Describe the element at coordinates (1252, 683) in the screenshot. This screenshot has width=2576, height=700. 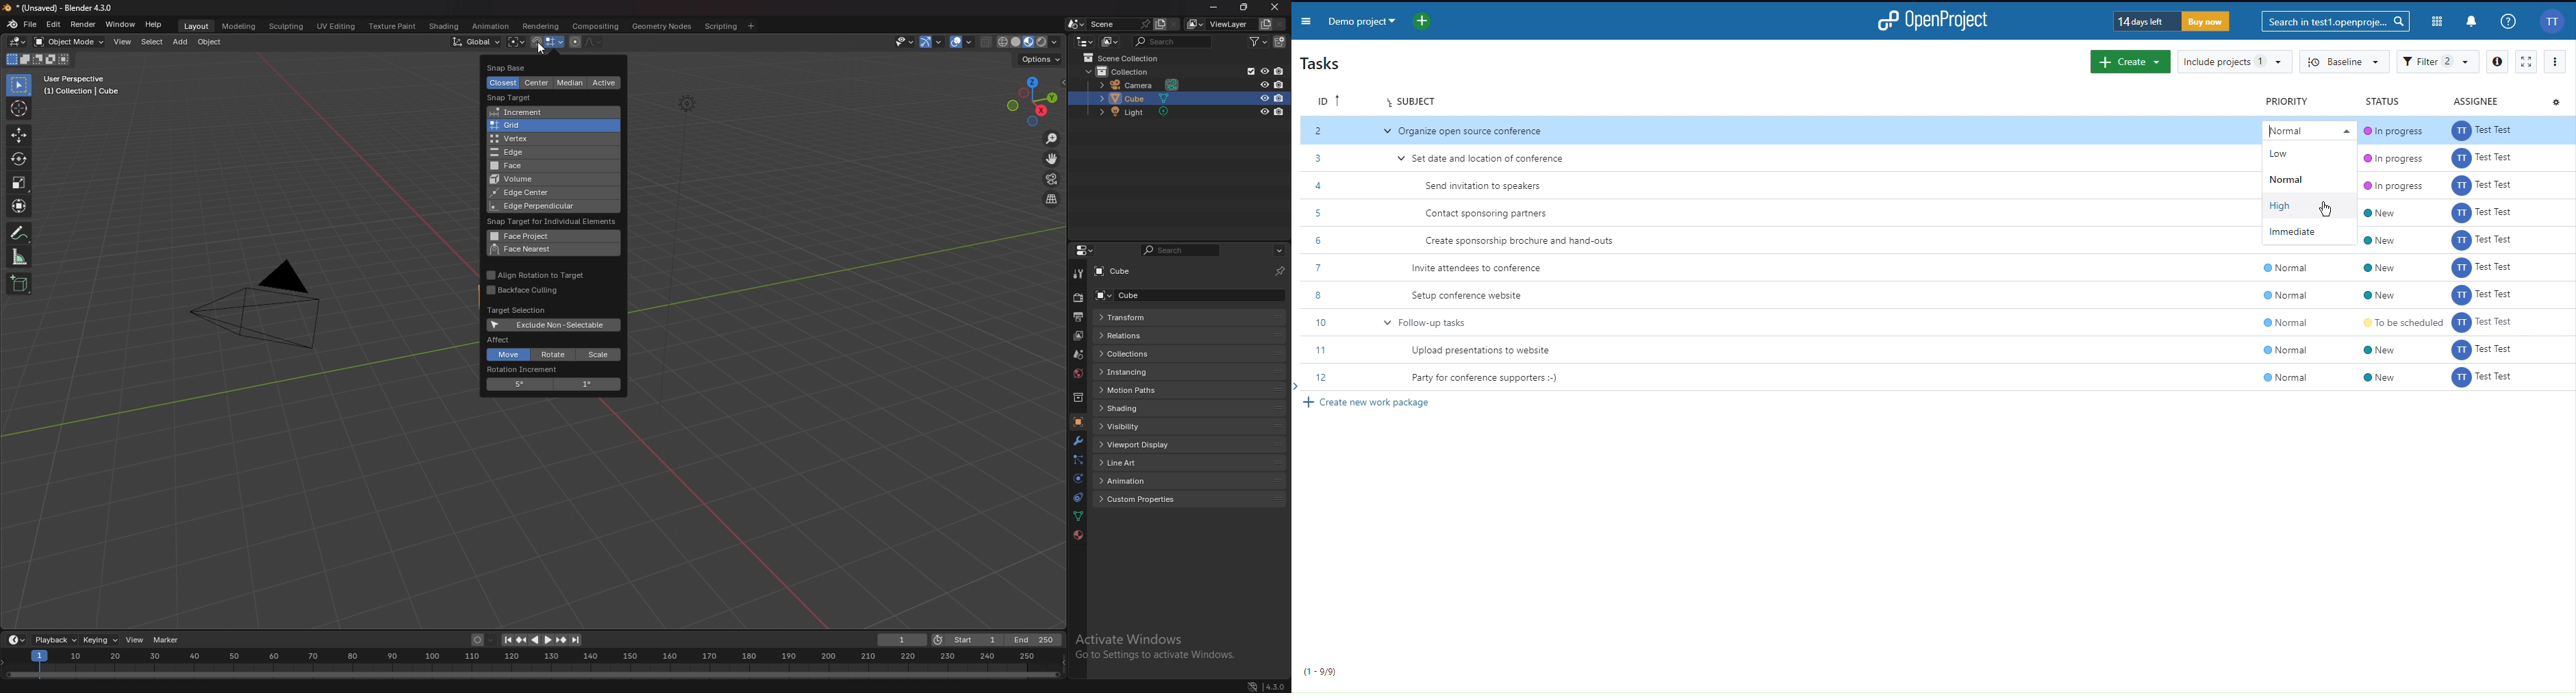
I see `network` at that location.